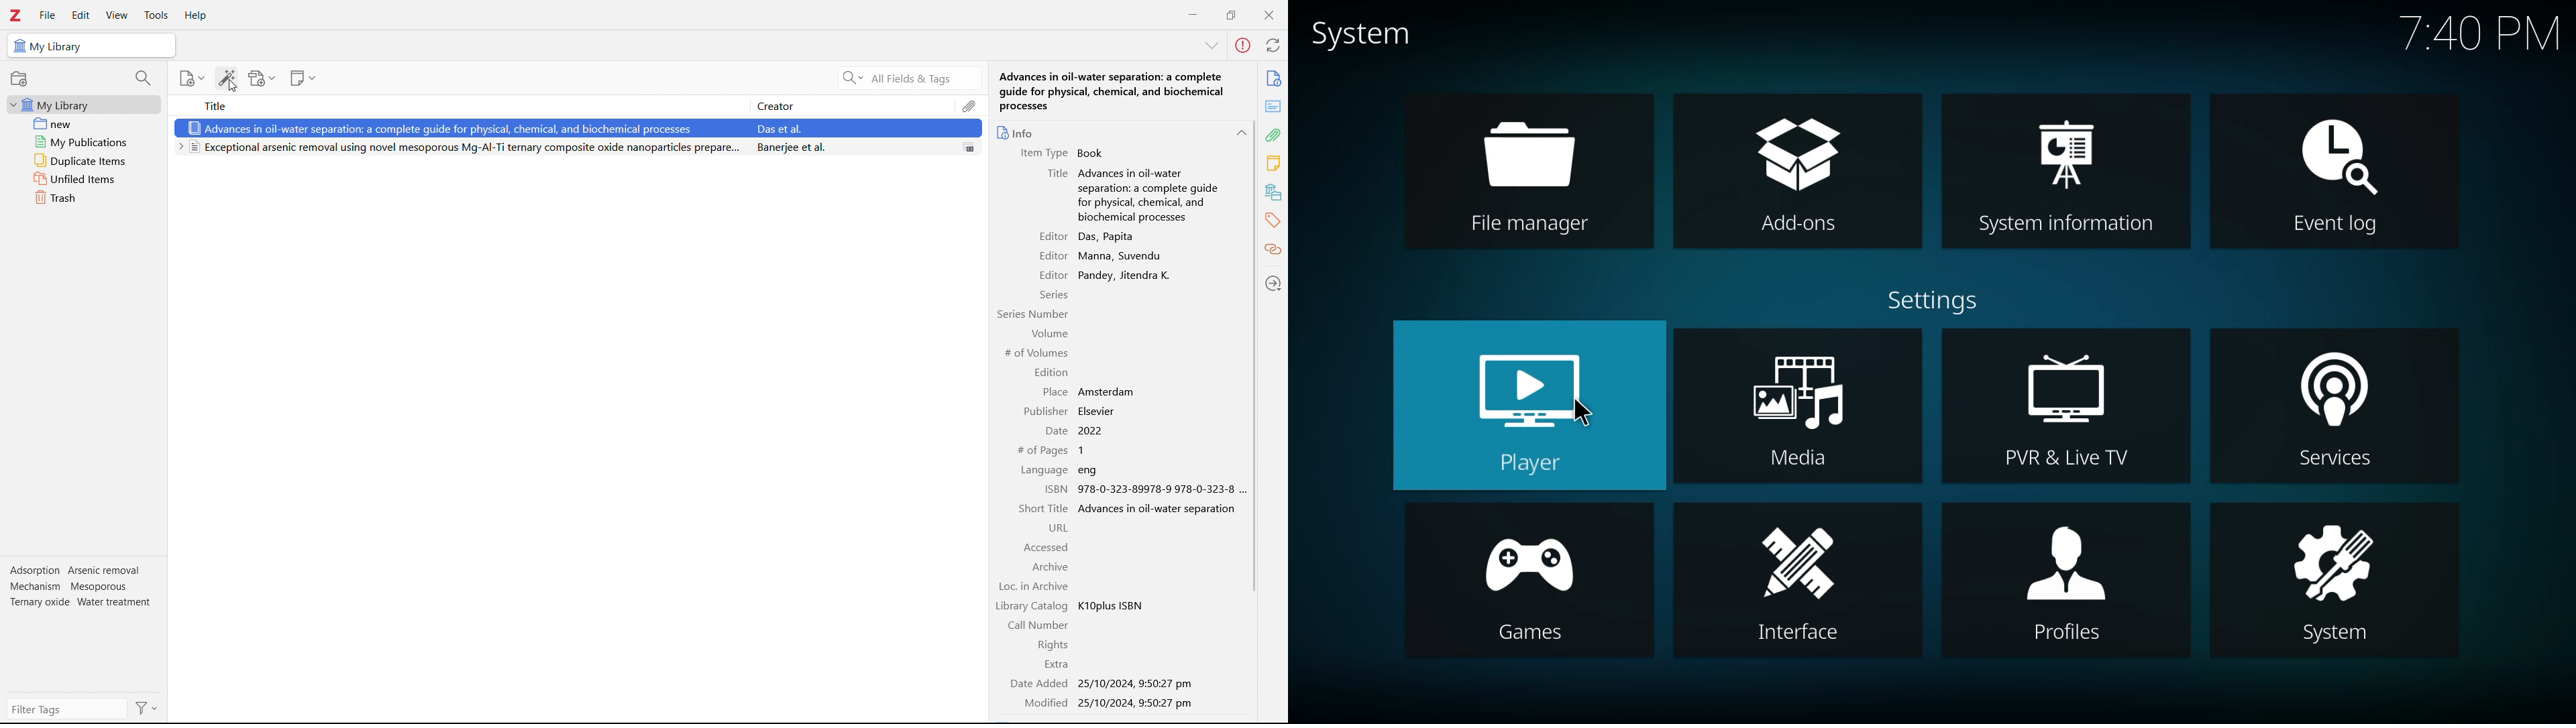  Describe the element at coordinates (1056, 664) in the screenshot. I see `Extra` at that location.